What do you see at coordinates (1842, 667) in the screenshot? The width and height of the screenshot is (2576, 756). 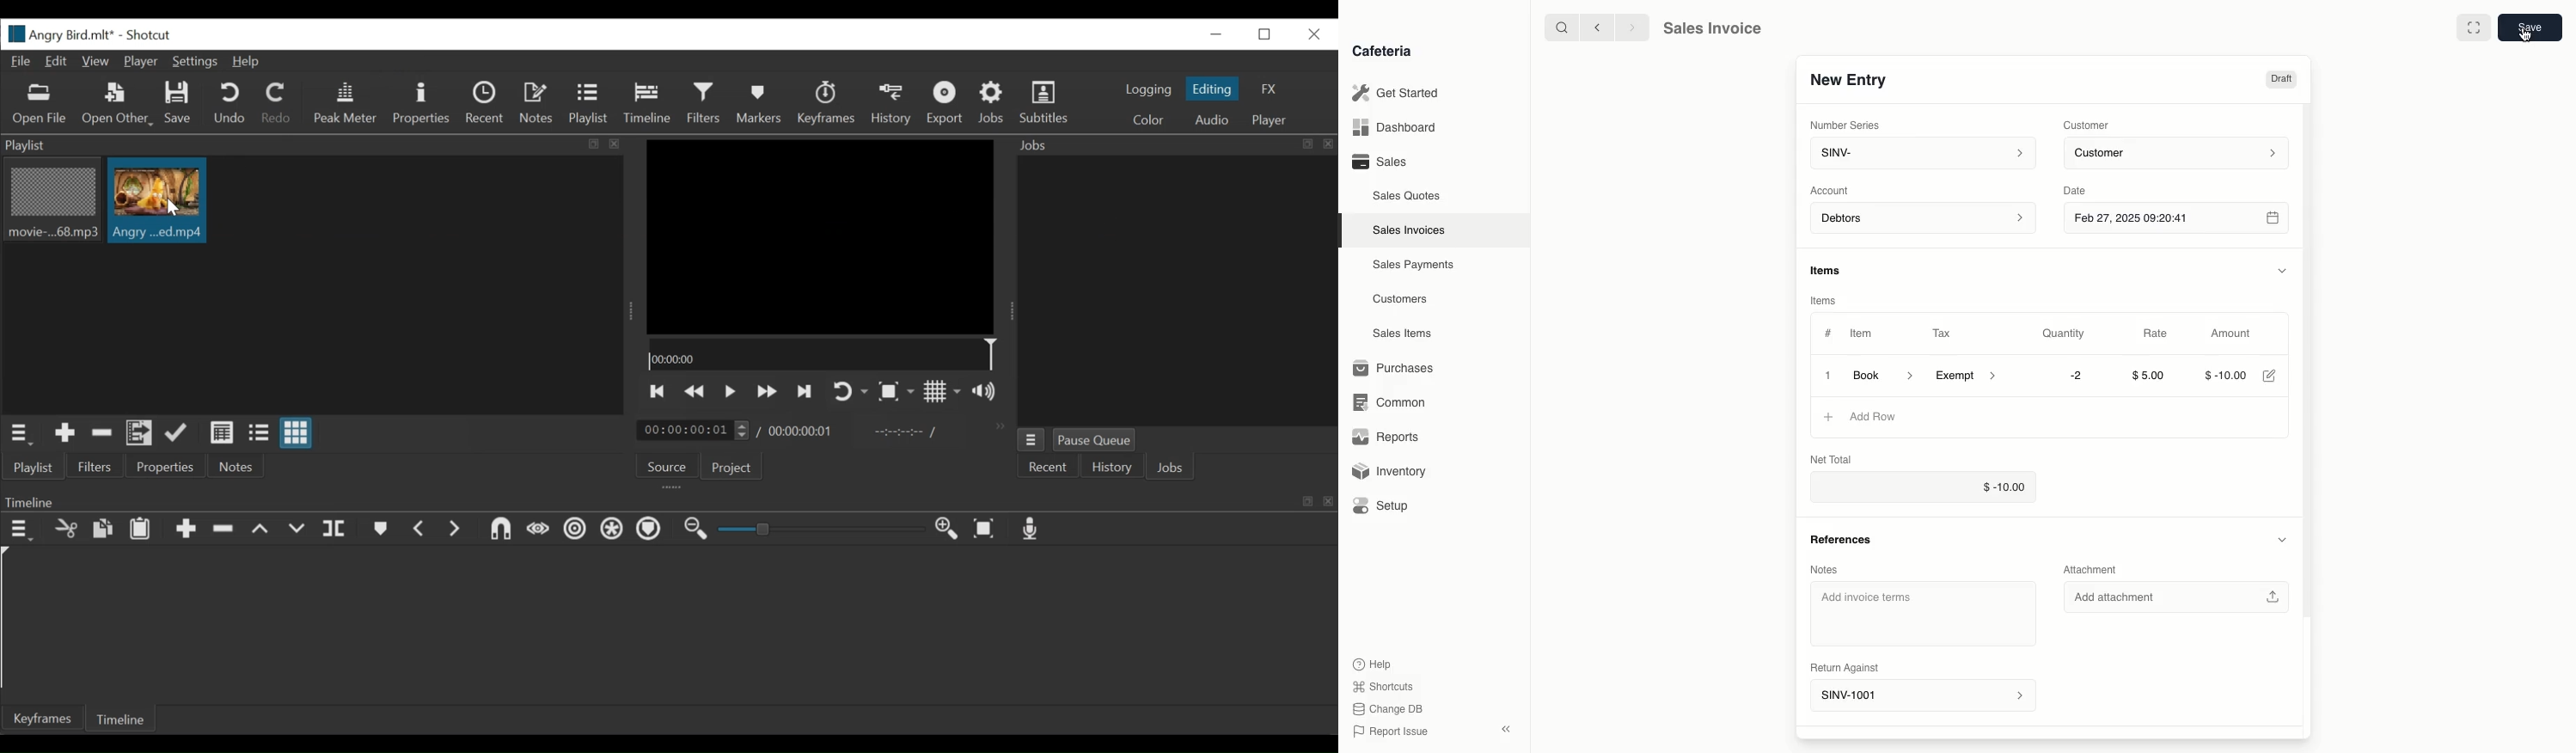 I see `Return Against` at bounding box center [1842, 667].